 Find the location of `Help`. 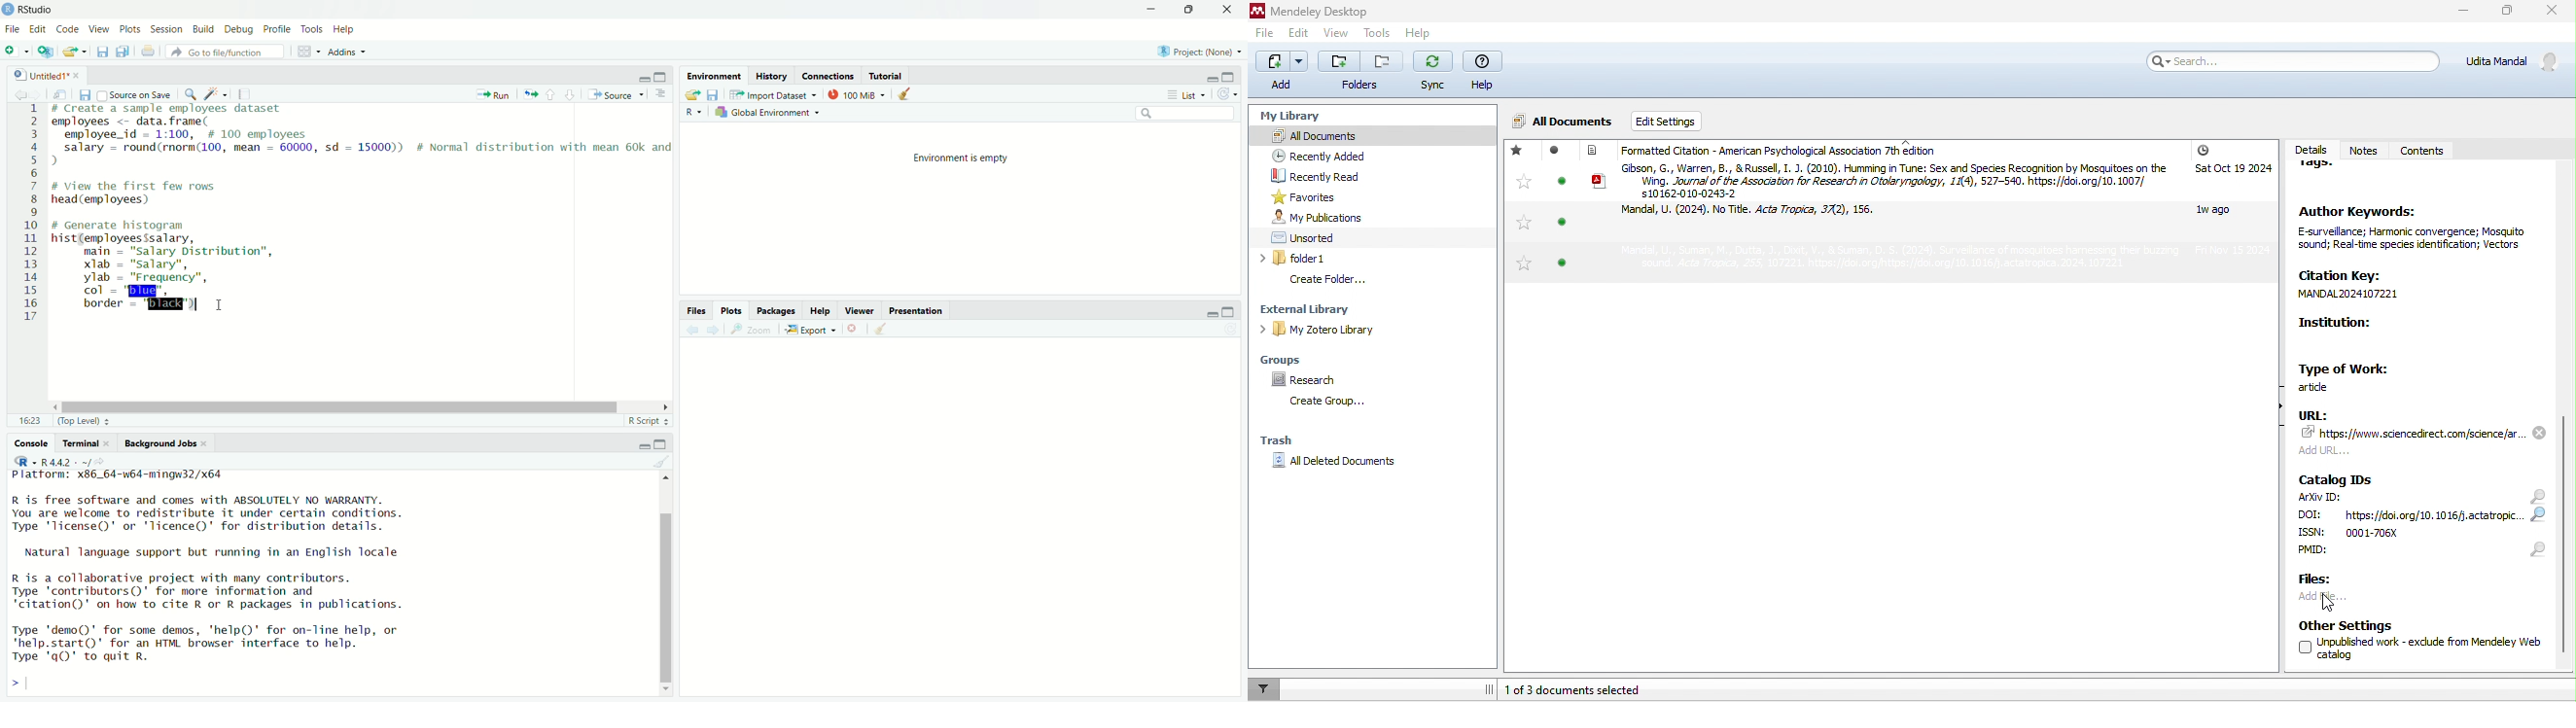

Help is located at coordinates (822, 311).